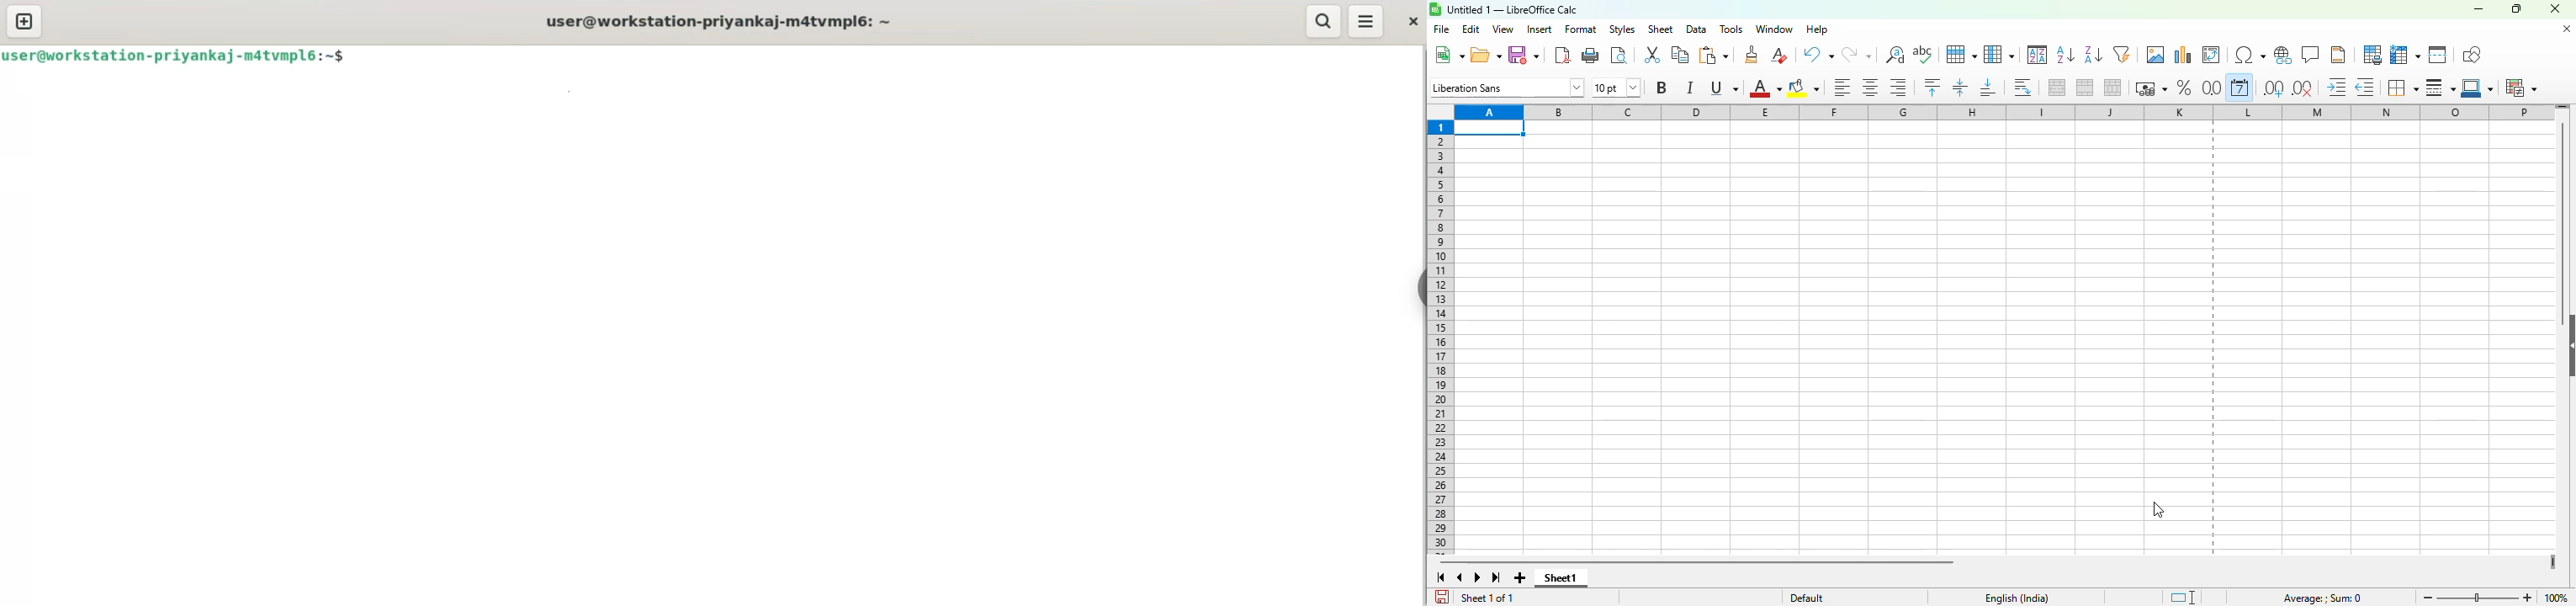 The image size is (2576, 616). Describe the element at coordinates (2156, 55) in the screenshot. I see `insert image` at that location.